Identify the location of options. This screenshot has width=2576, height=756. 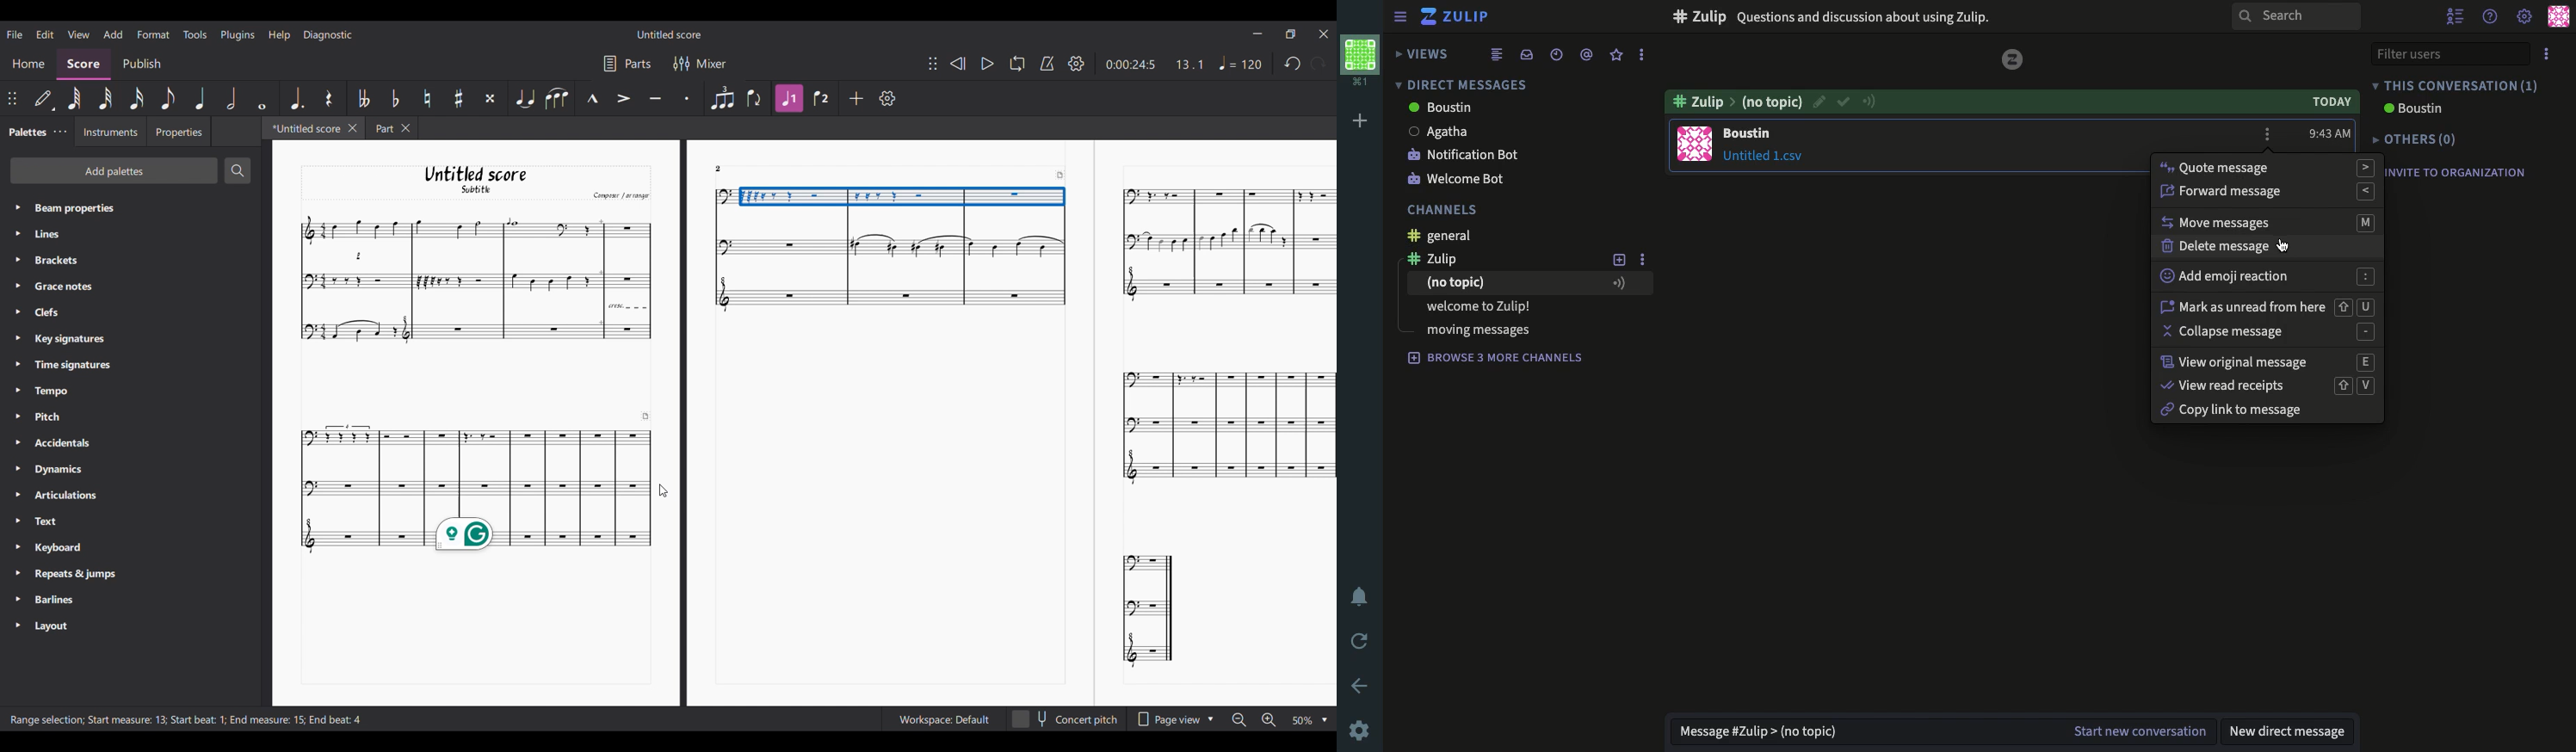
(1642, 54).